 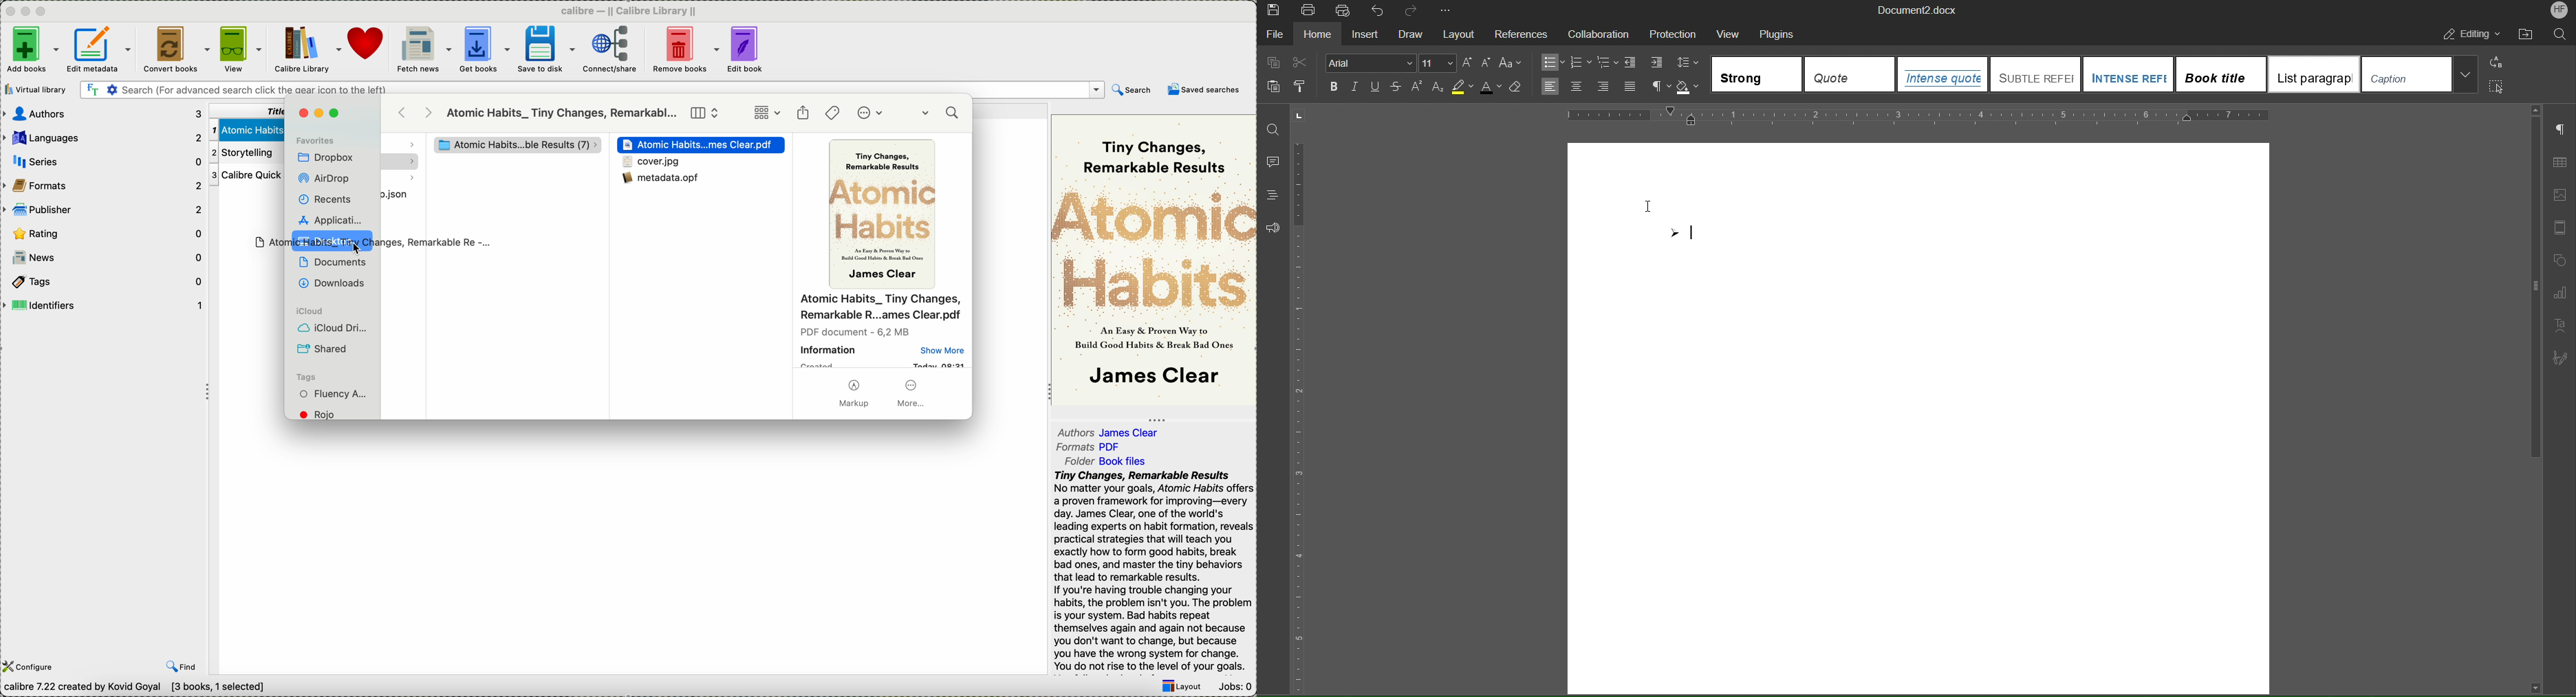 I want to click on Font Case, so click(x=1515, y=60).